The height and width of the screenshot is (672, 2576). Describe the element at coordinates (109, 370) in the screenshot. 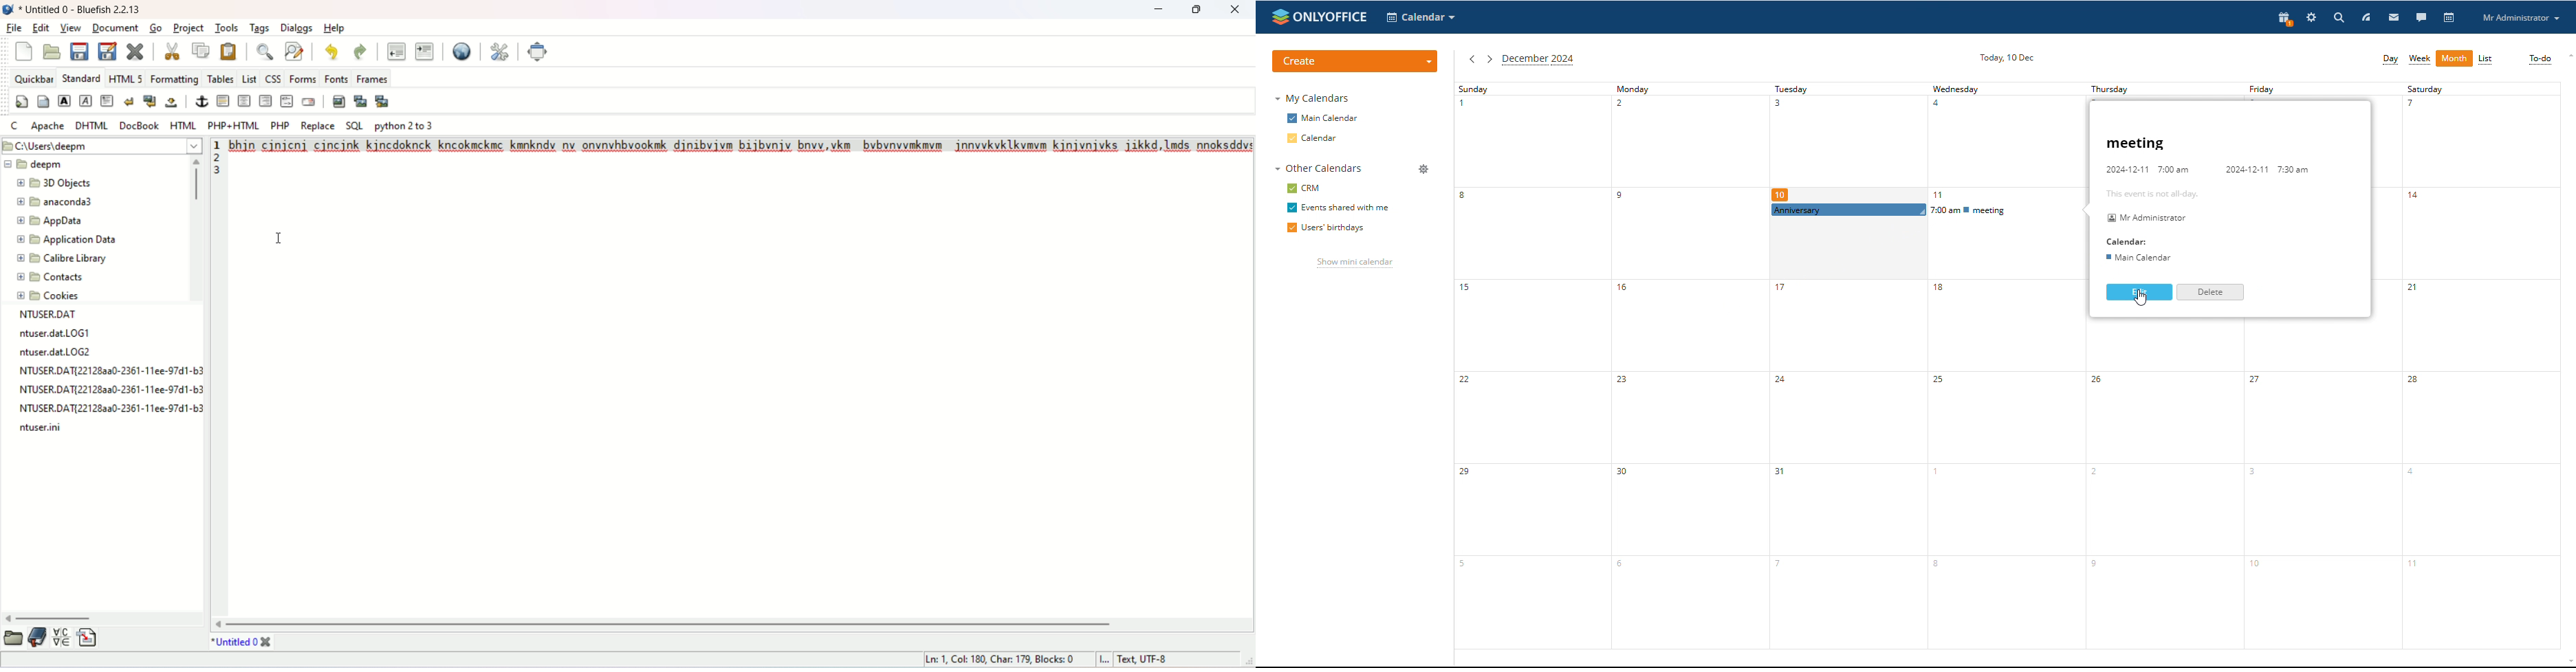

I see `file name` at that location.